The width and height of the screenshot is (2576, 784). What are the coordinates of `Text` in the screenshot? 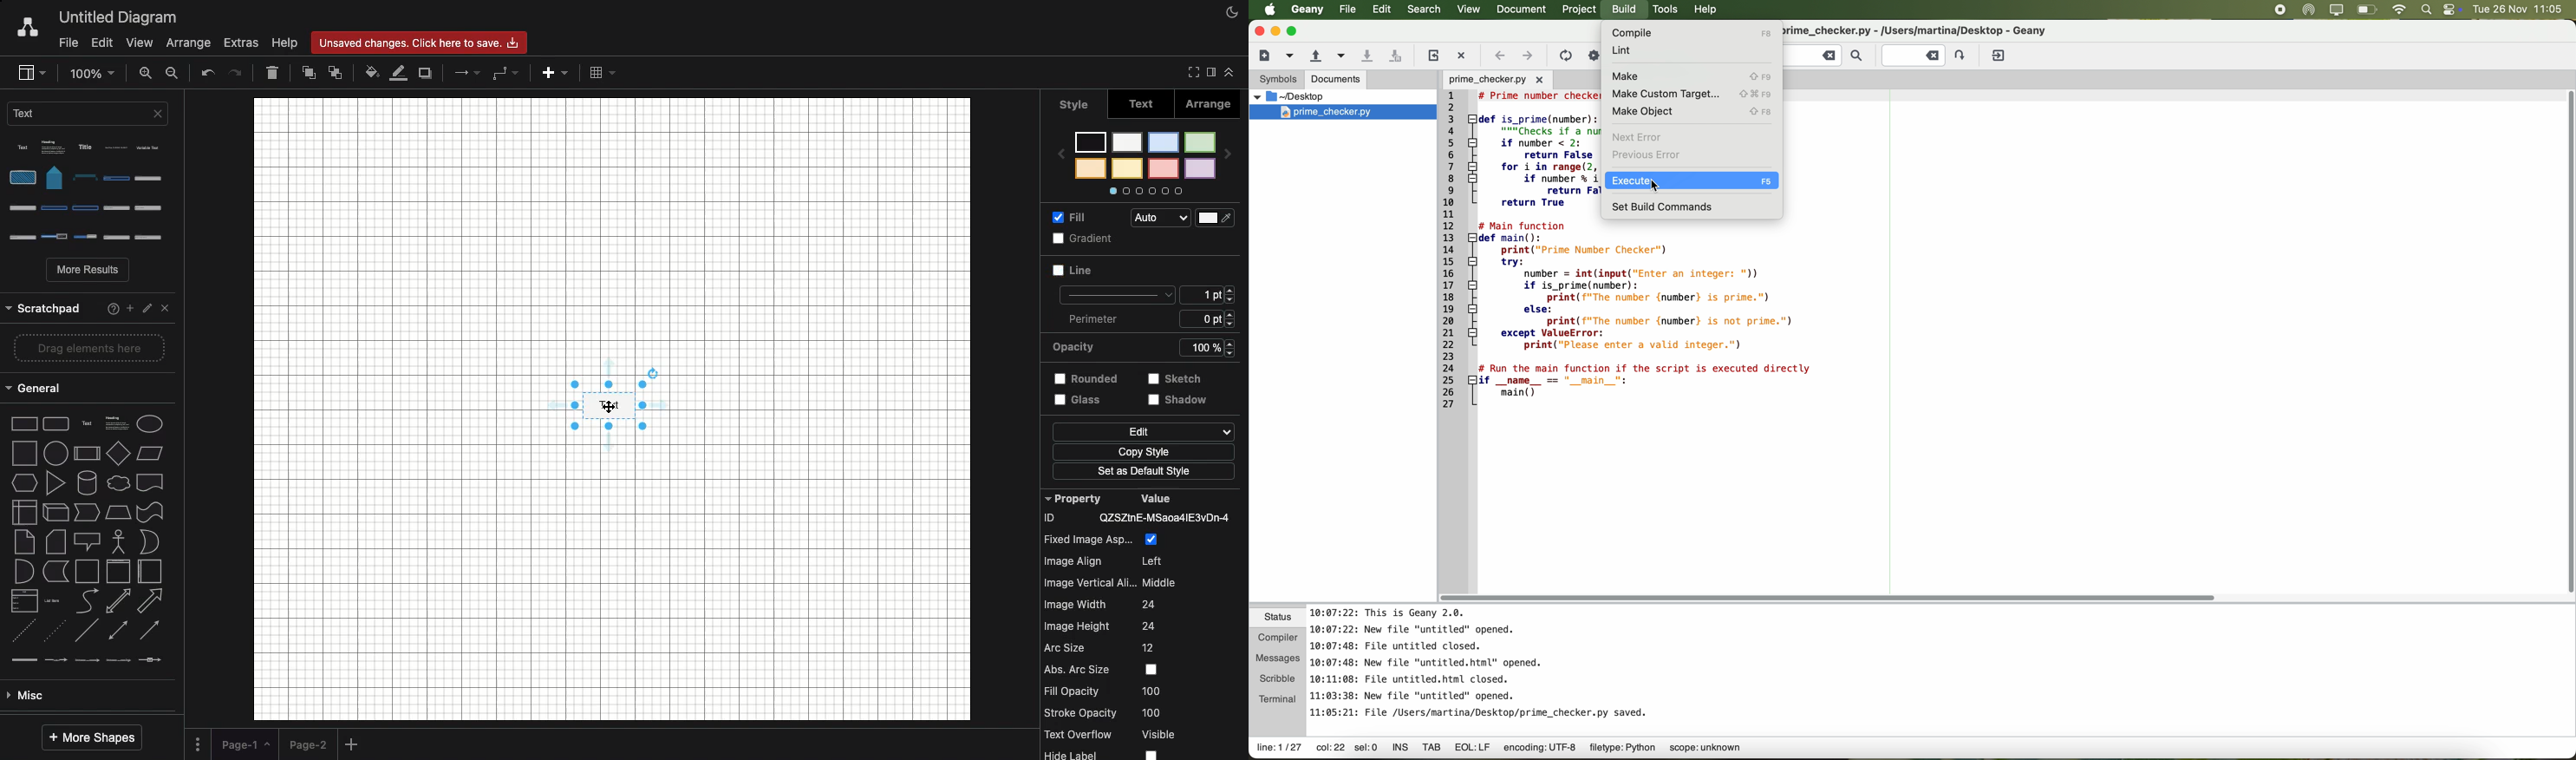 It's located at (1142, 106).